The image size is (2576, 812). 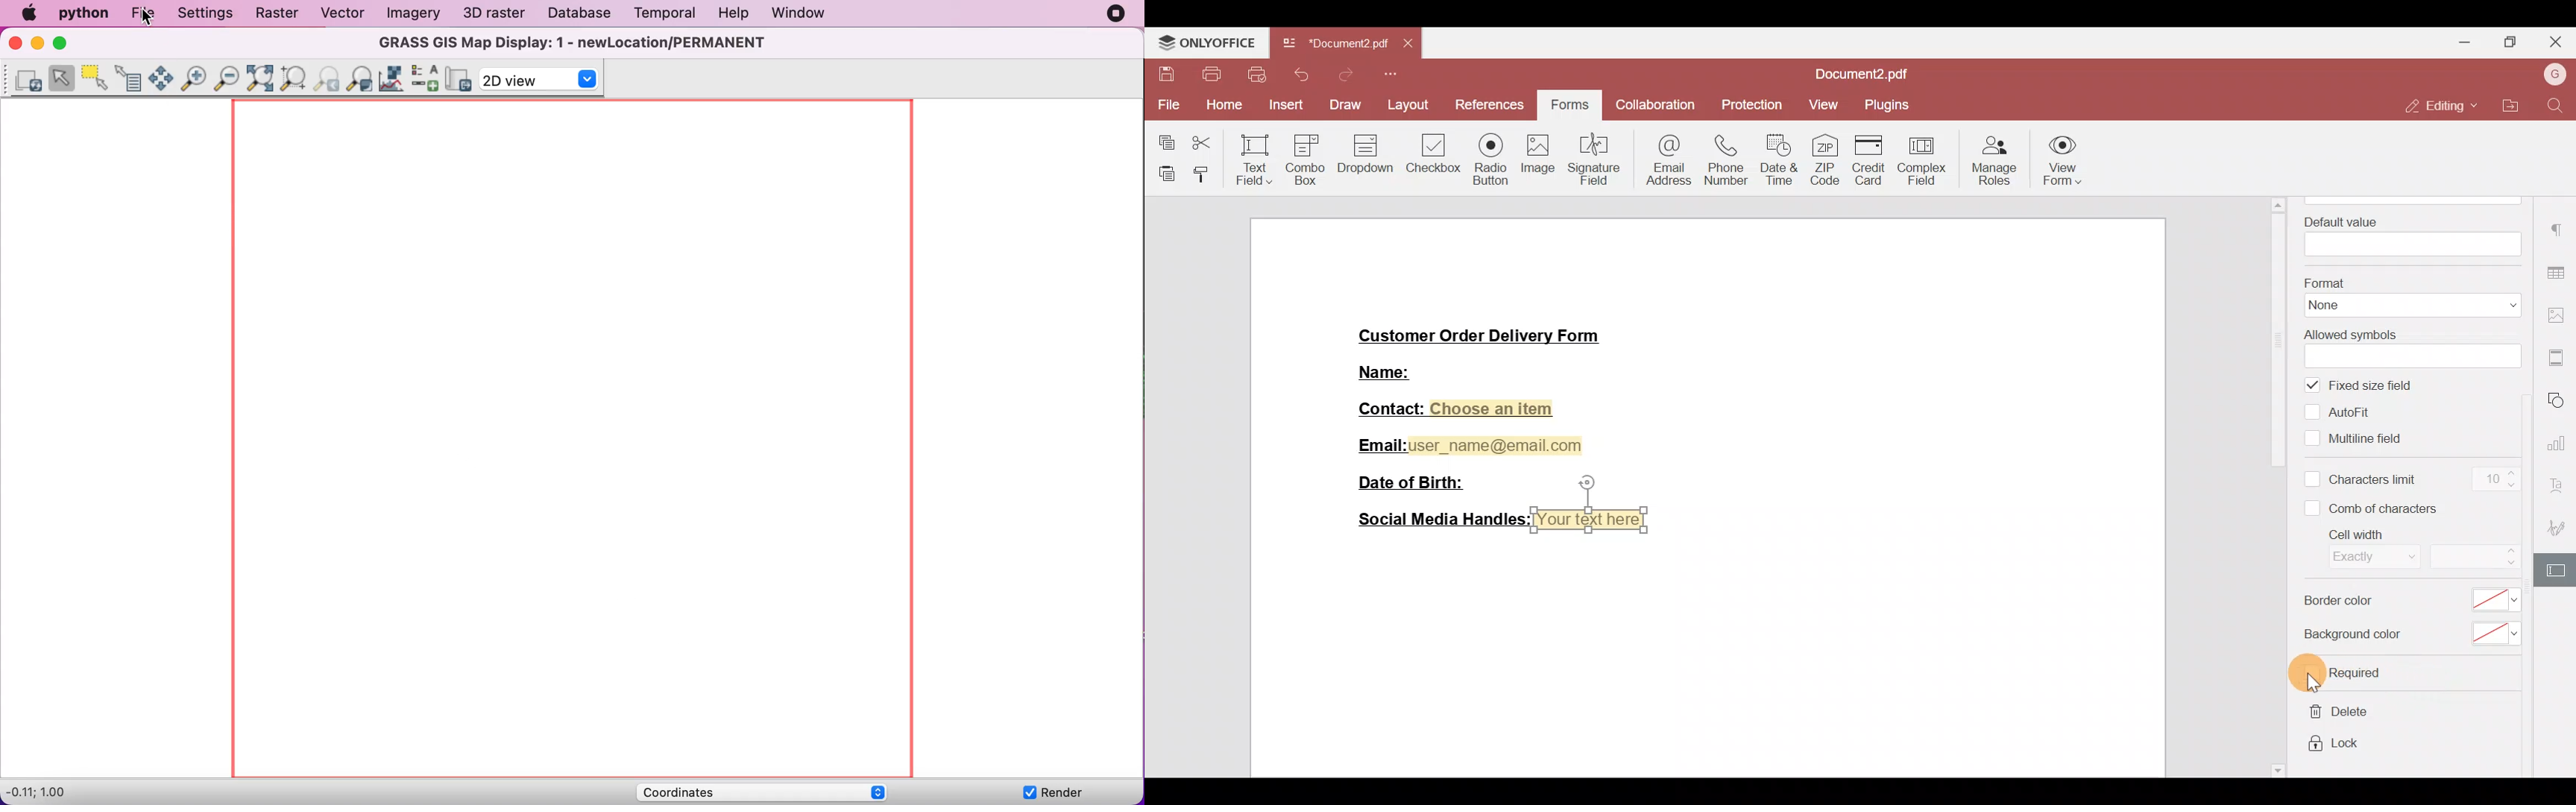 I want to click on Editing mode, so click(x=2438, y=107).